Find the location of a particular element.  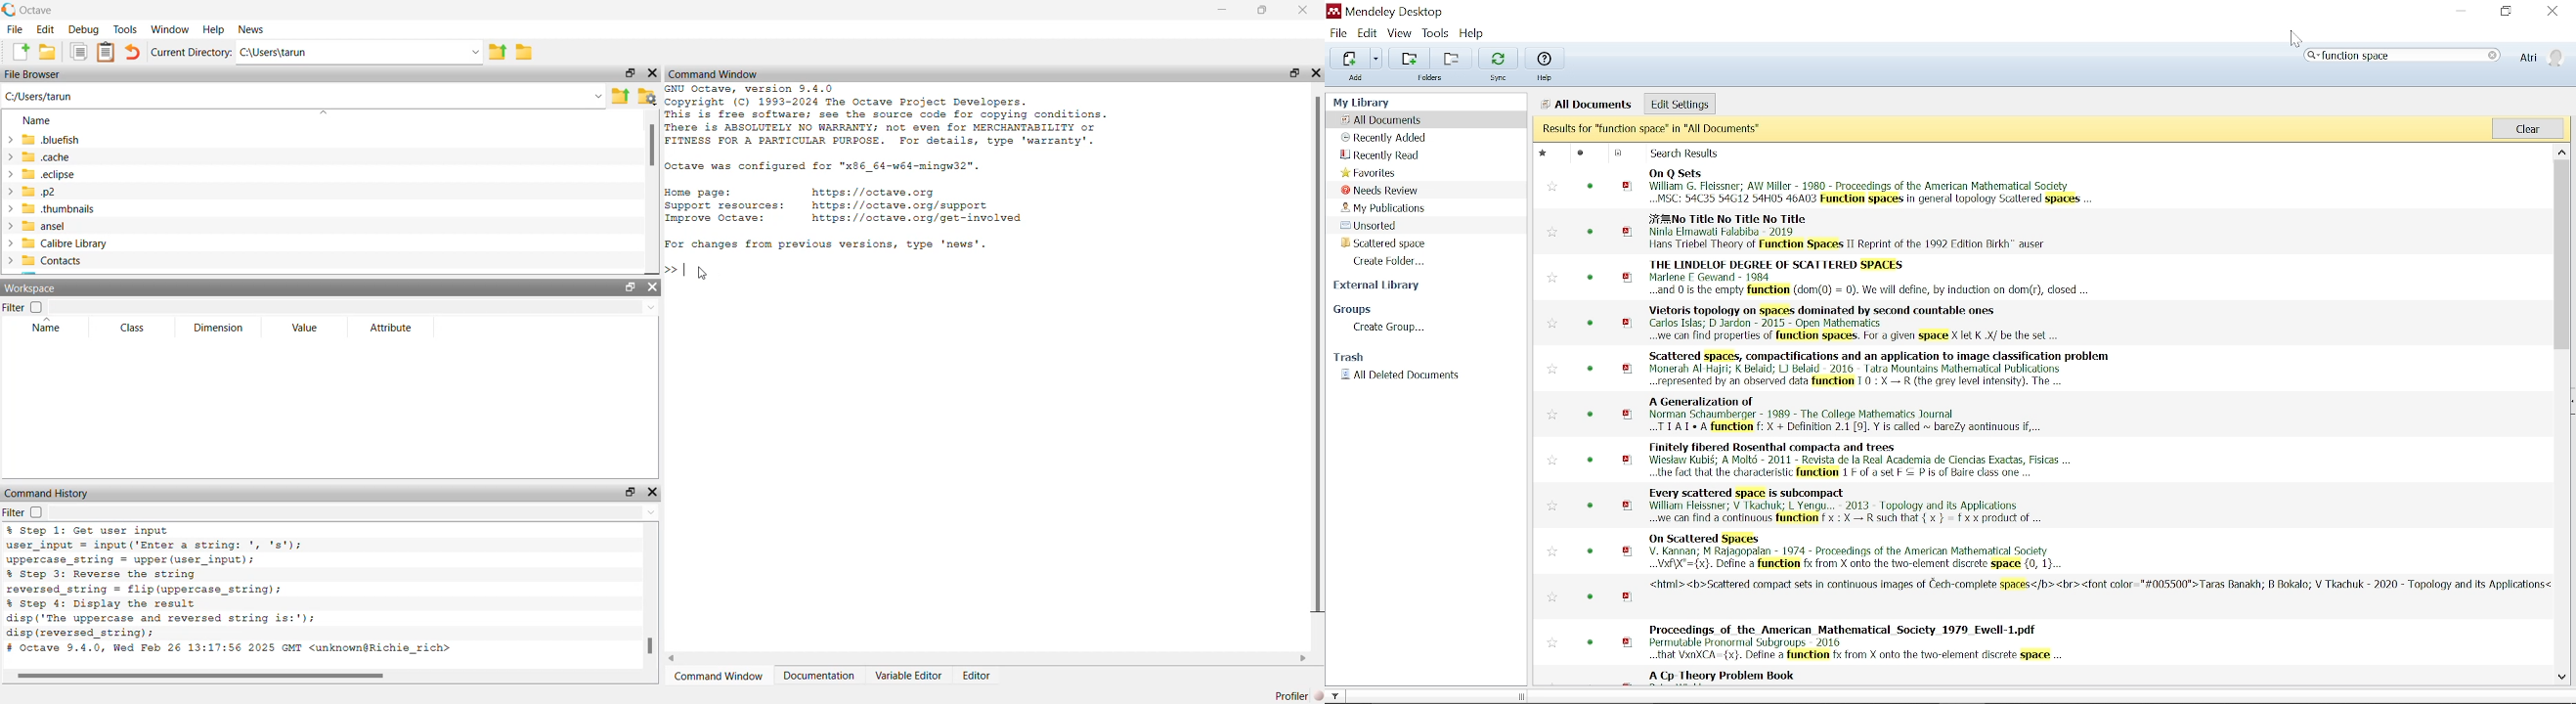

filter is located at coordinates (28, 512).